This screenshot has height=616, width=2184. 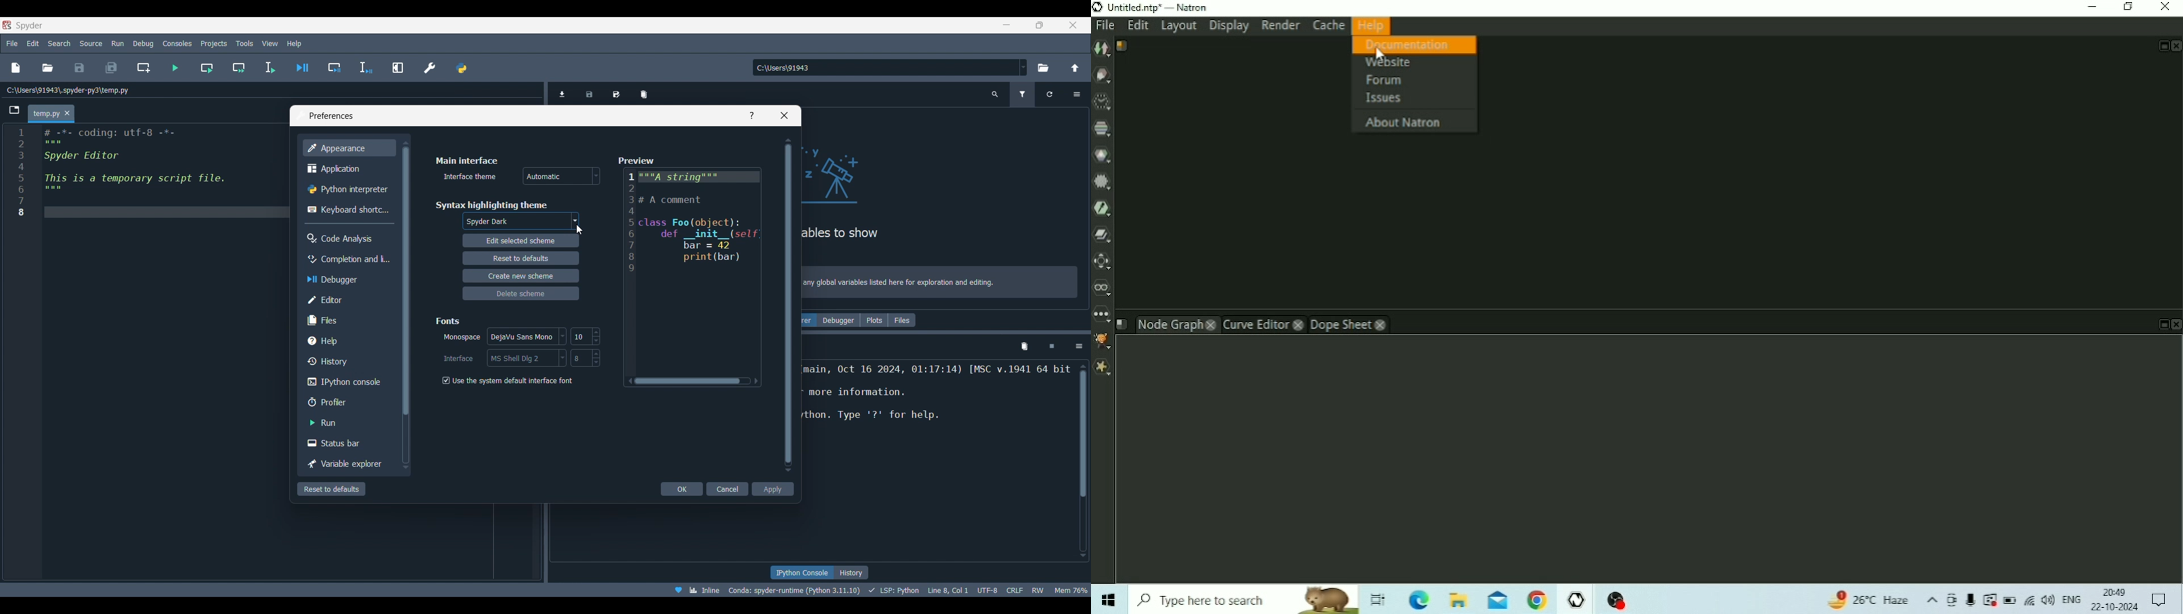 What do you see at coordinates (526, 335) in the screenshot?
I see `monospace font options` at bounding box center [526, 335].